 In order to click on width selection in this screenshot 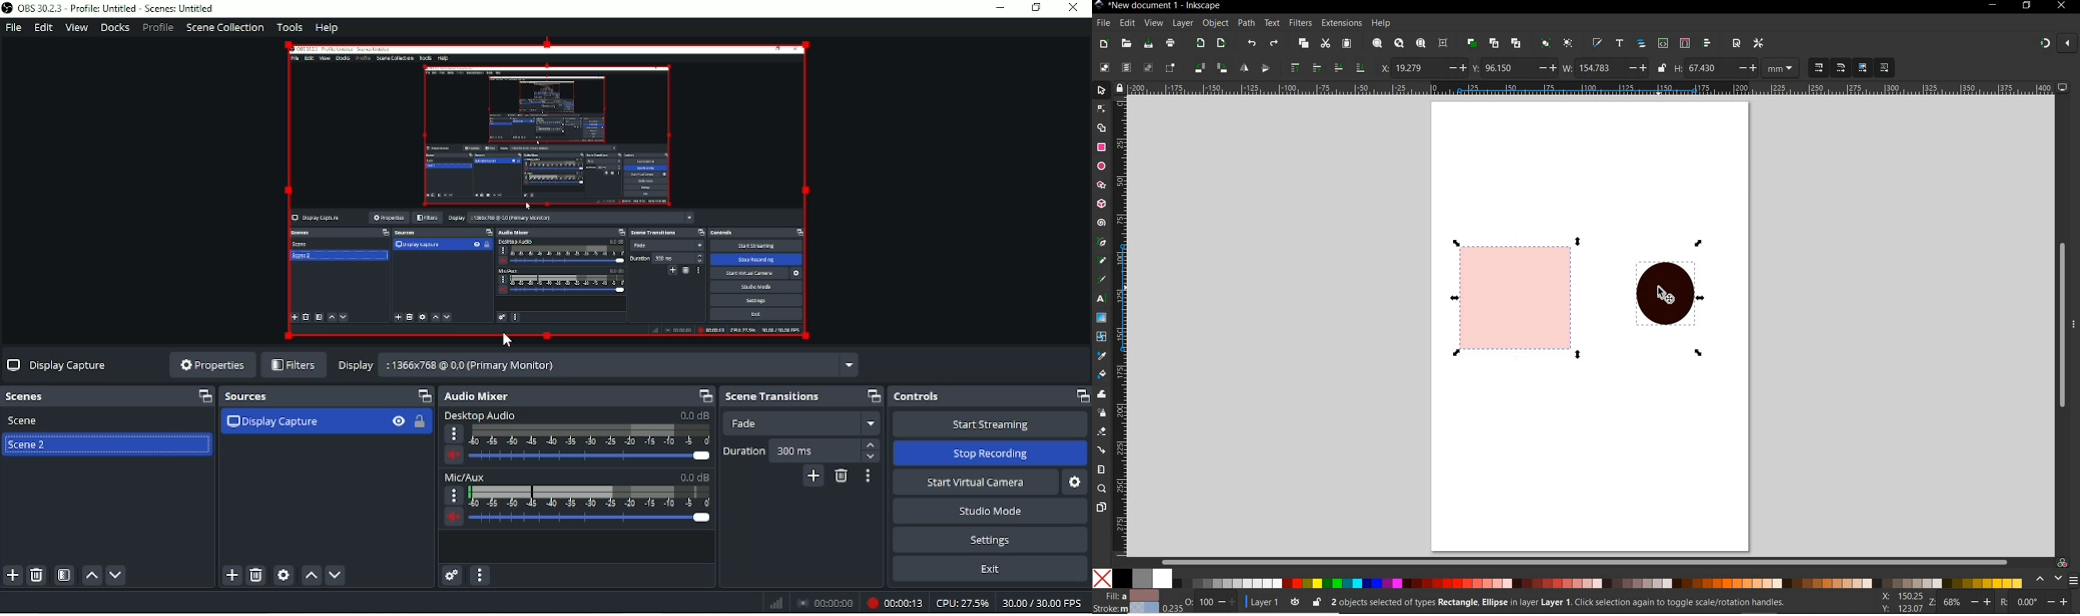, I will do `click(1605, 69)`.